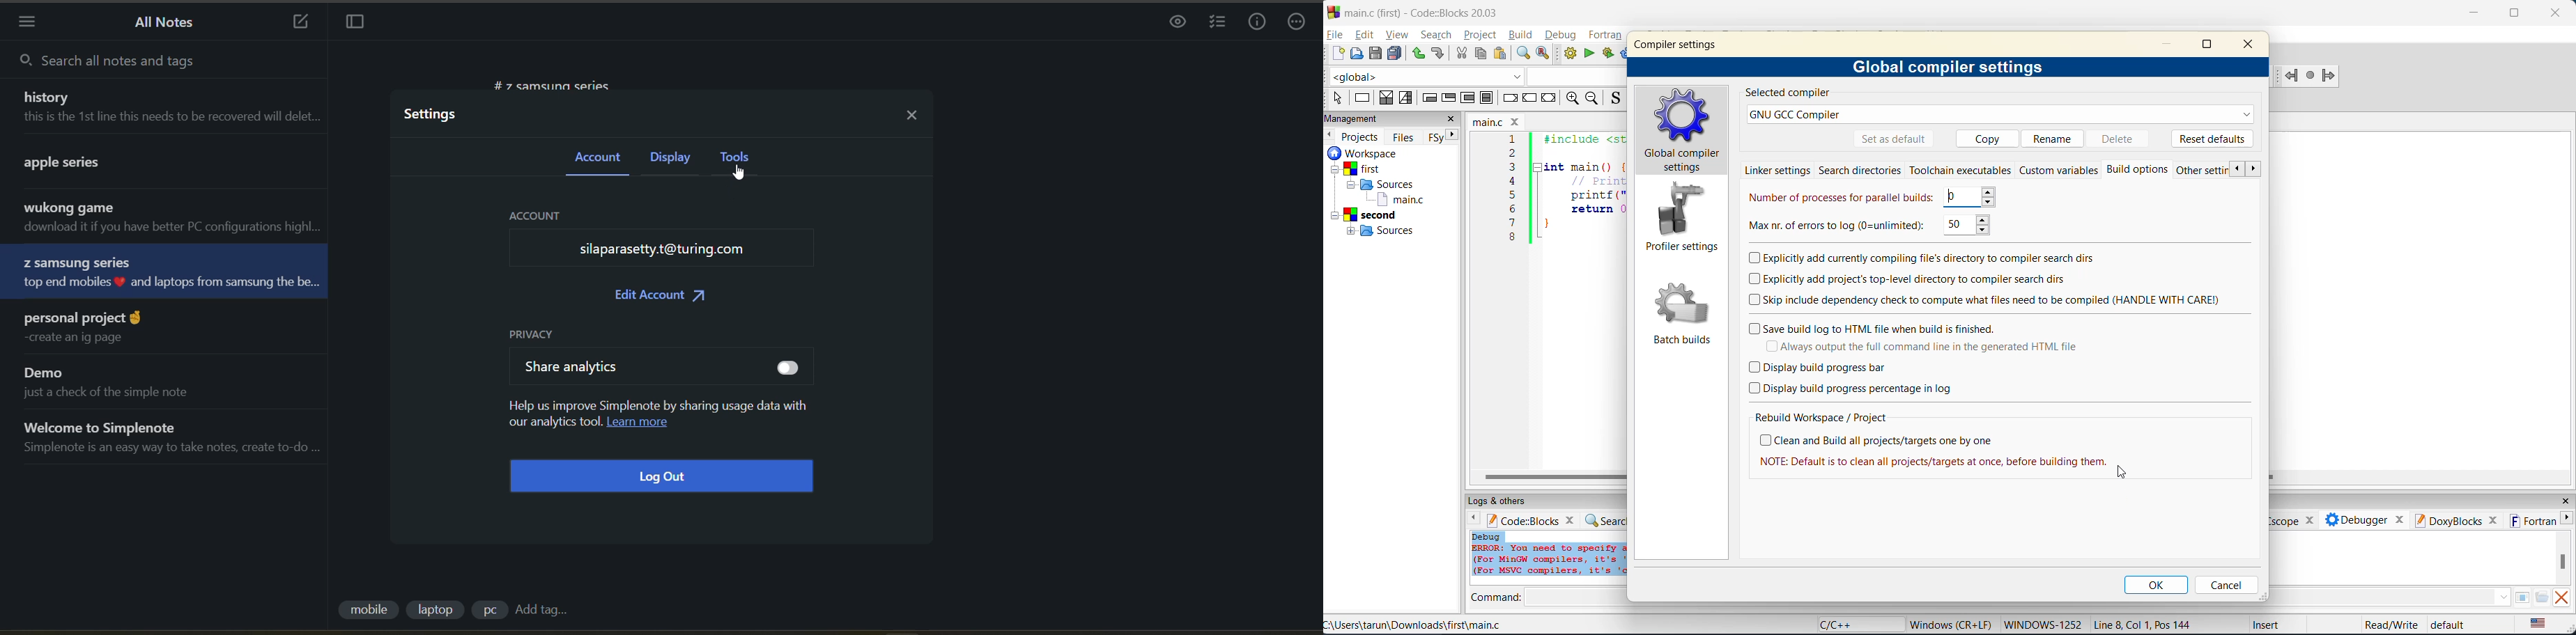  I want to click on skip include dependency check to compute what files need to be compiled, so click(1987, 299).